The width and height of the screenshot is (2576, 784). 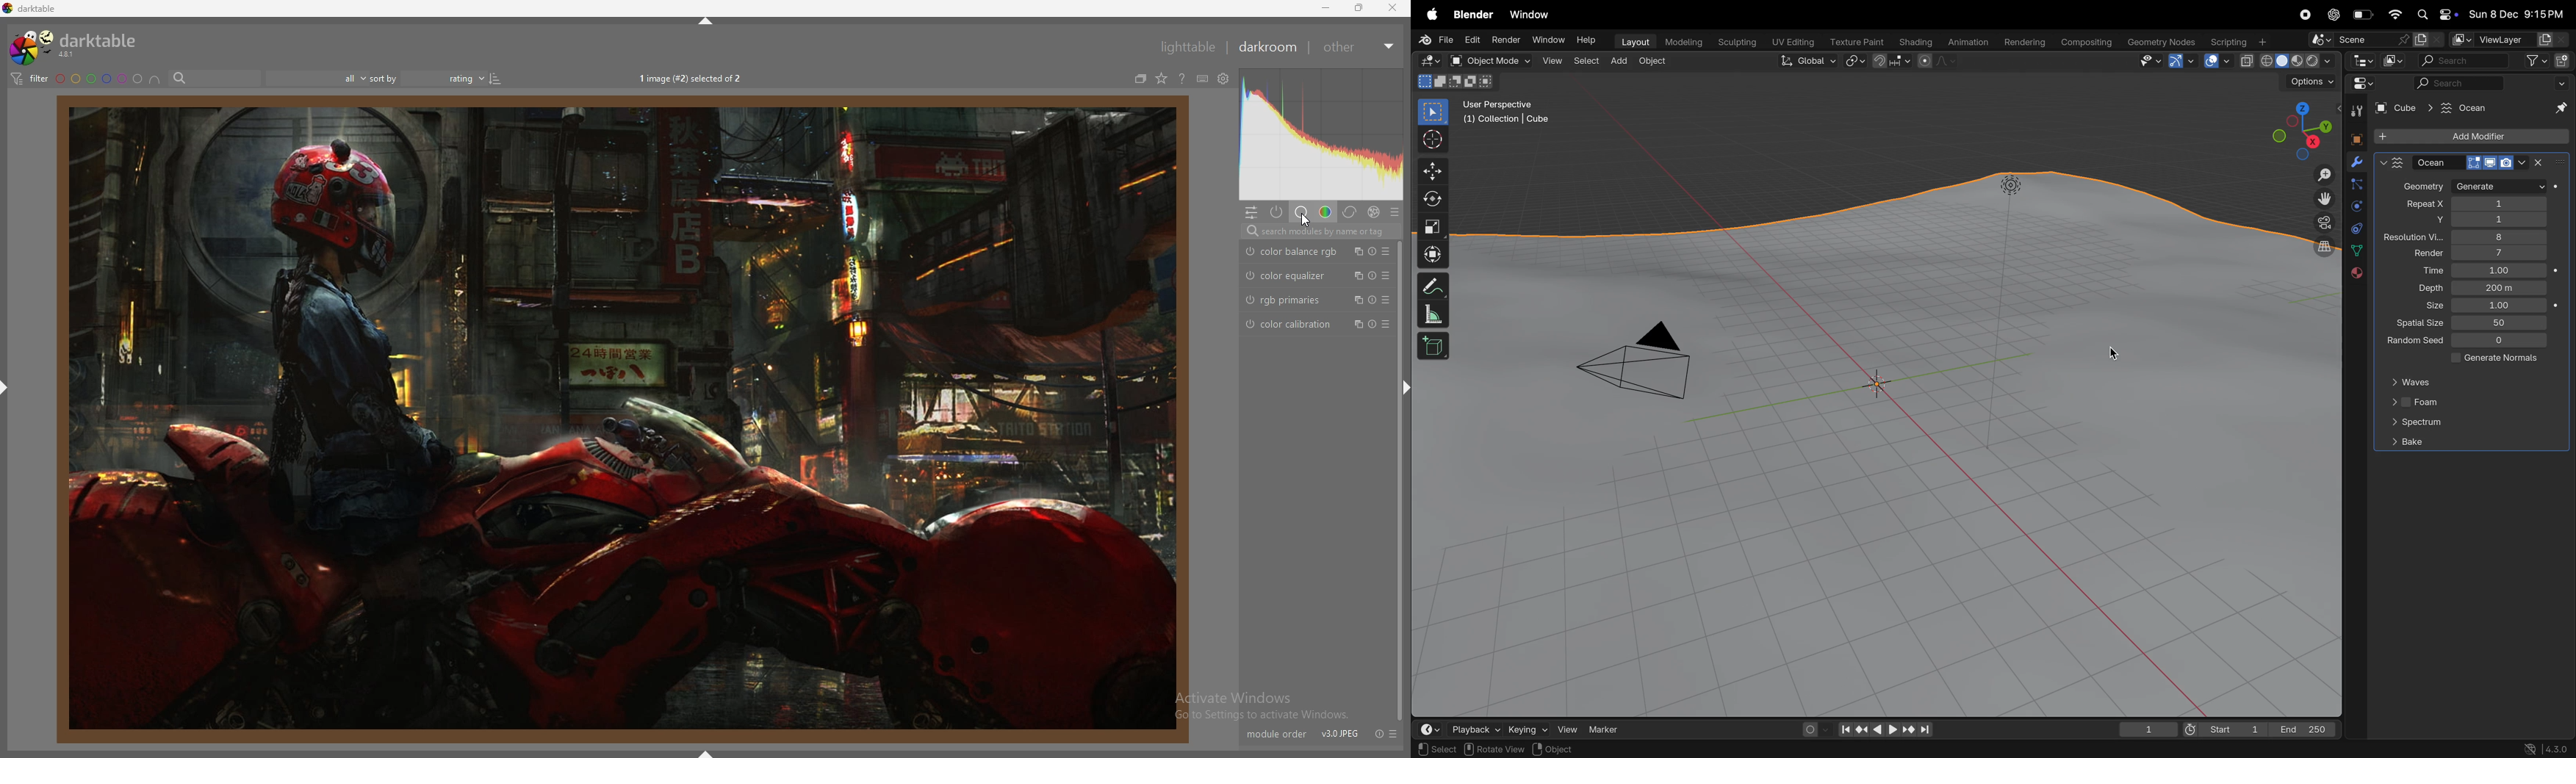 I want to click on animations, so click(x=1967, y=43).